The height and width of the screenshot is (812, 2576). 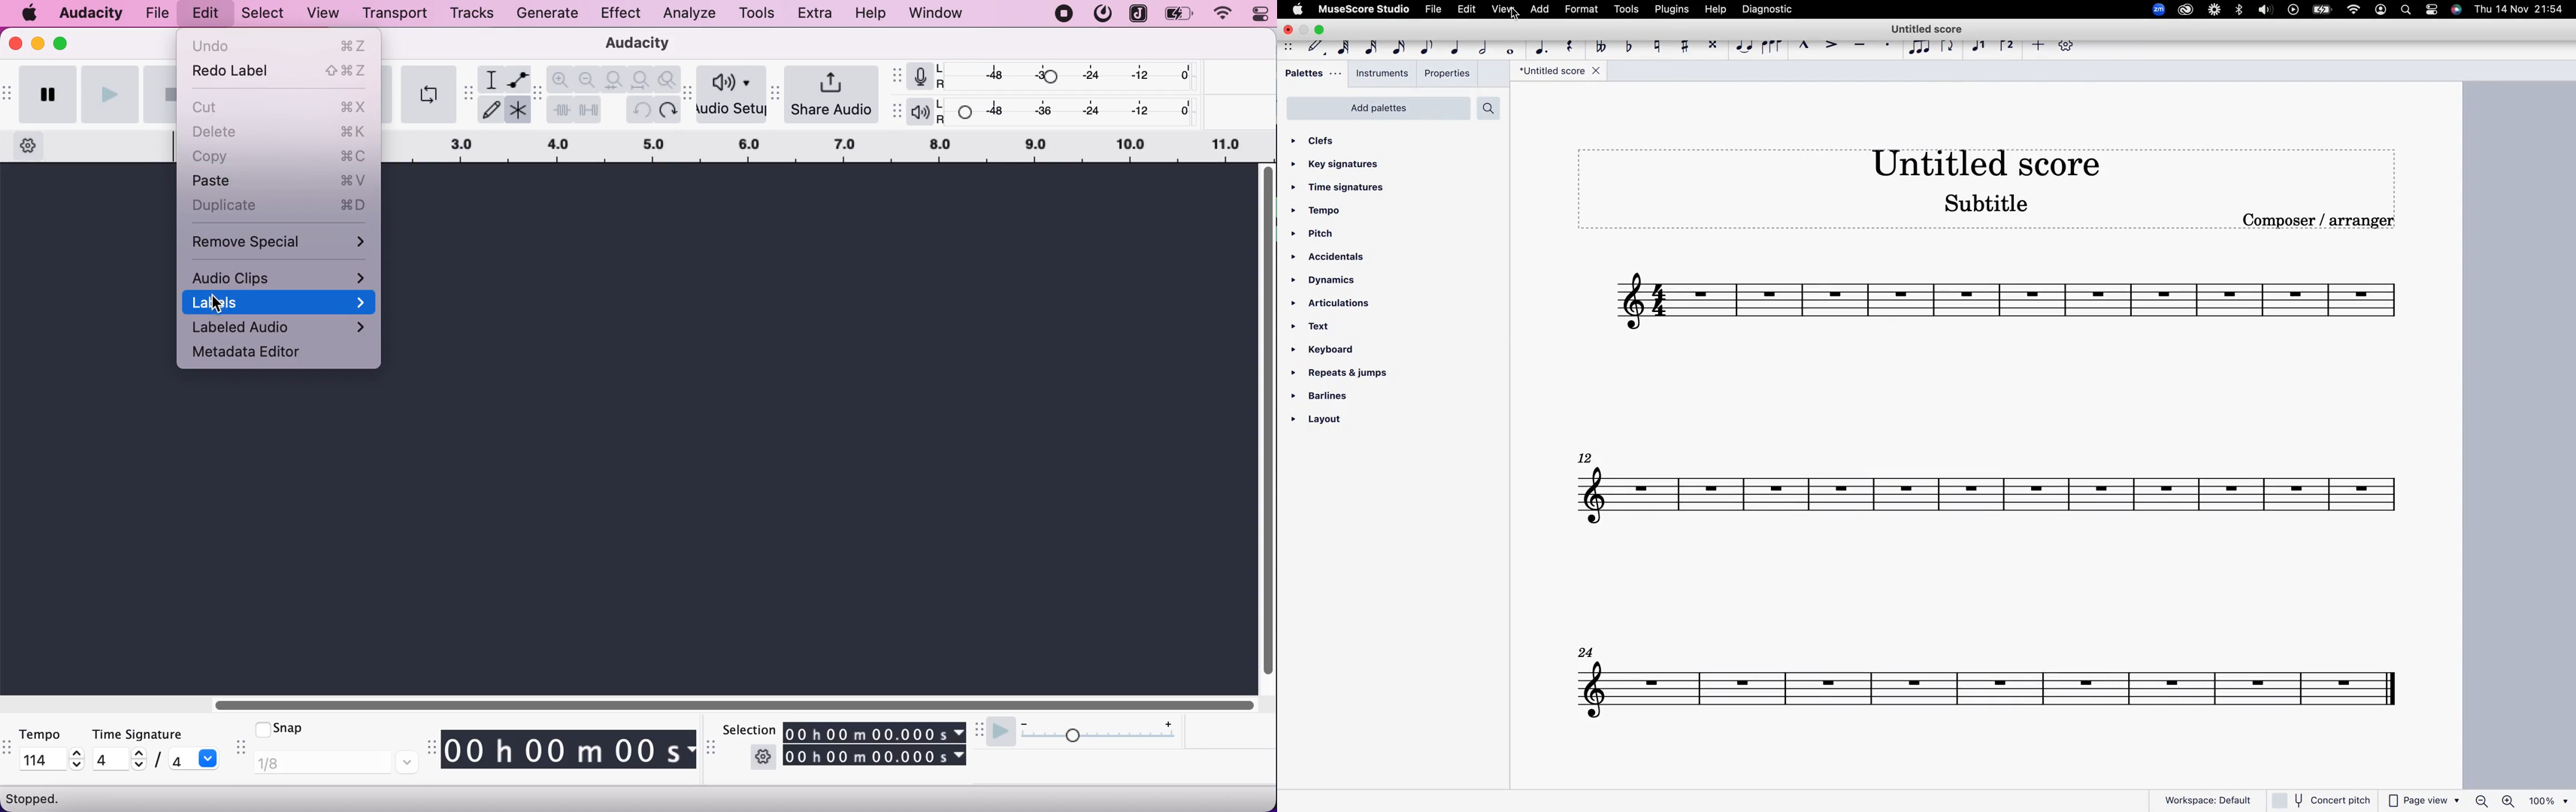 I want to click on loom, so click(x=2214, y=11).